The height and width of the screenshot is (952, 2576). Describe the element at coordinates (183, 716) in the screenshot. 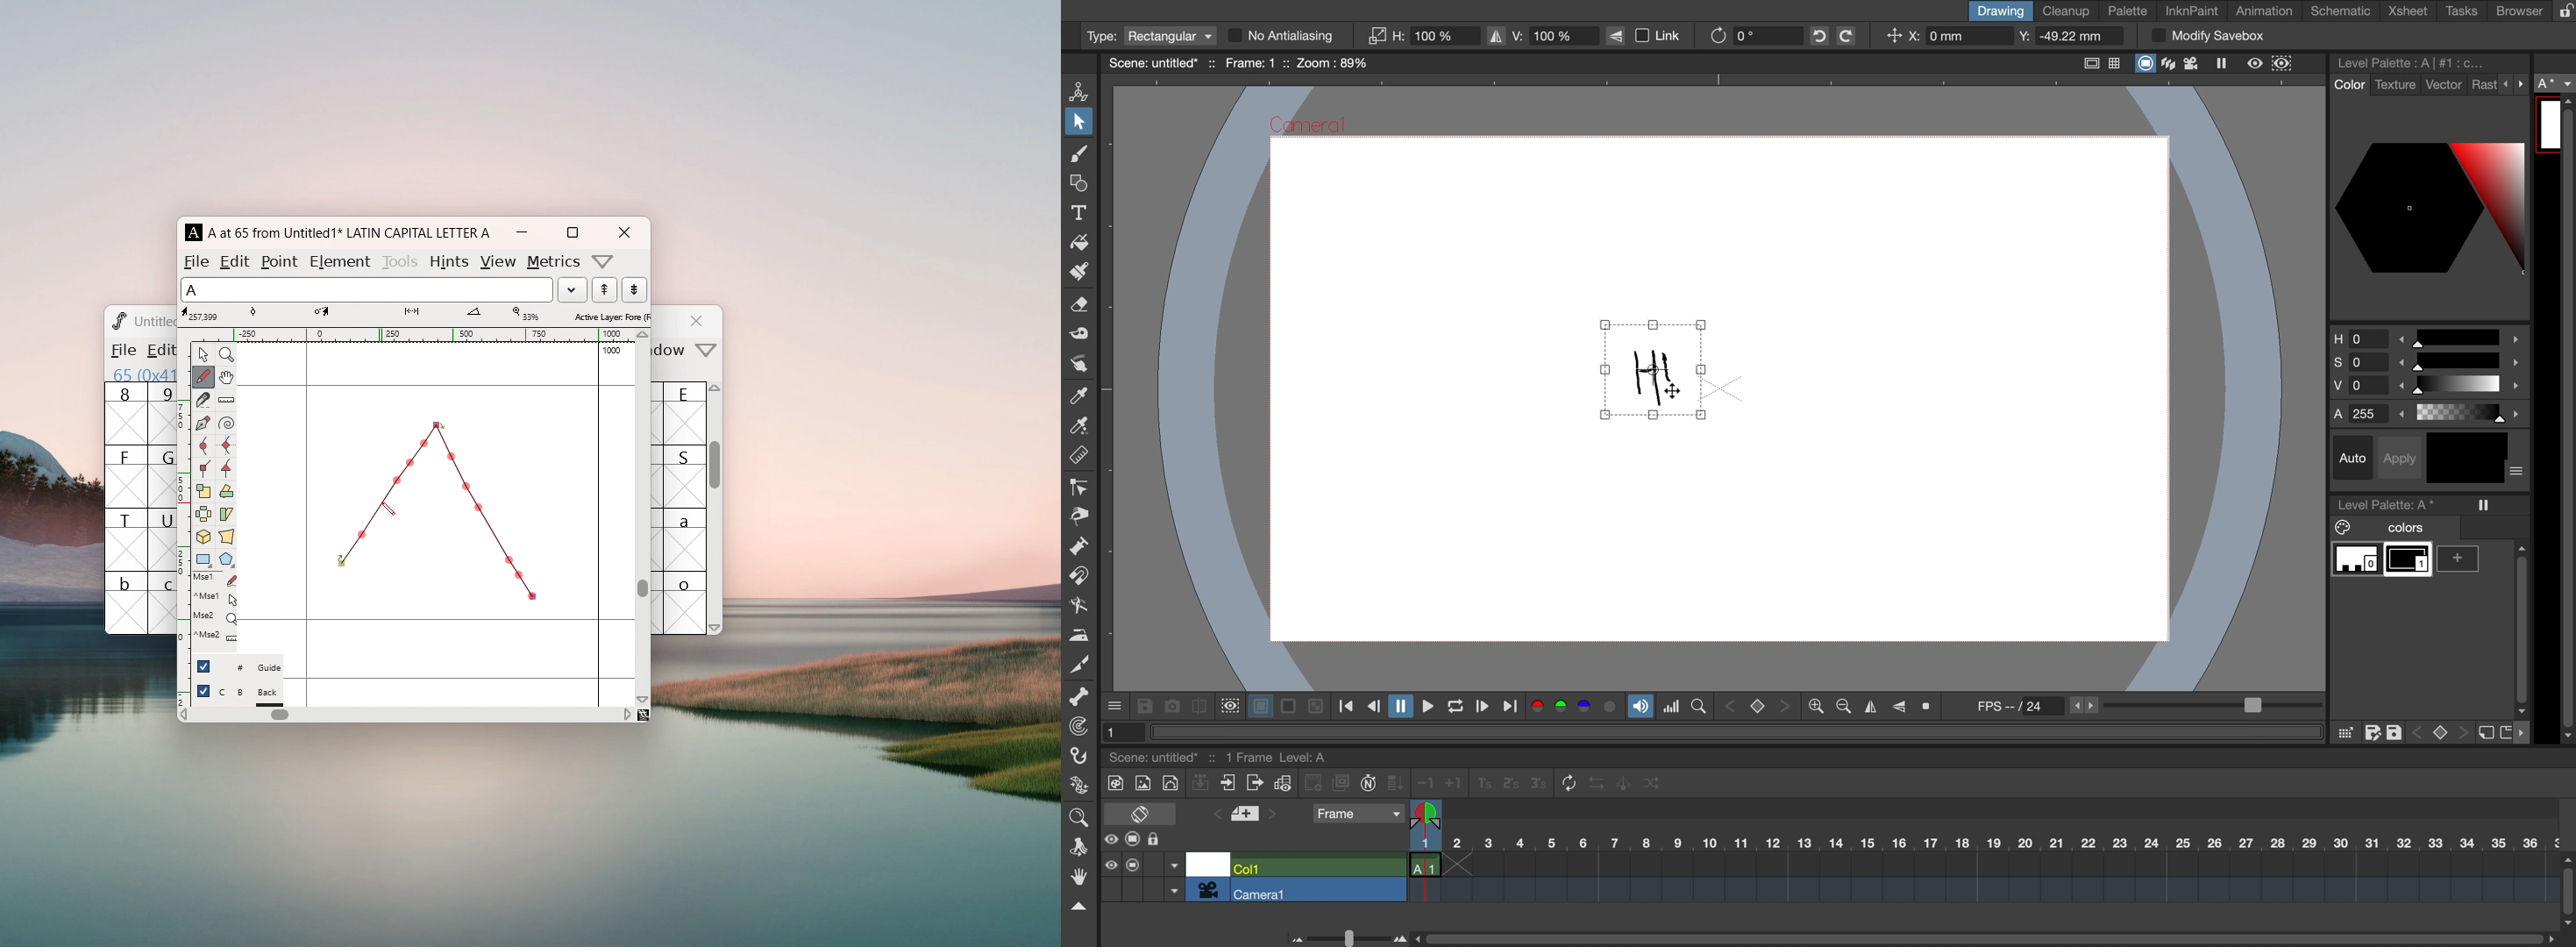

I see `scroll left` at that location.